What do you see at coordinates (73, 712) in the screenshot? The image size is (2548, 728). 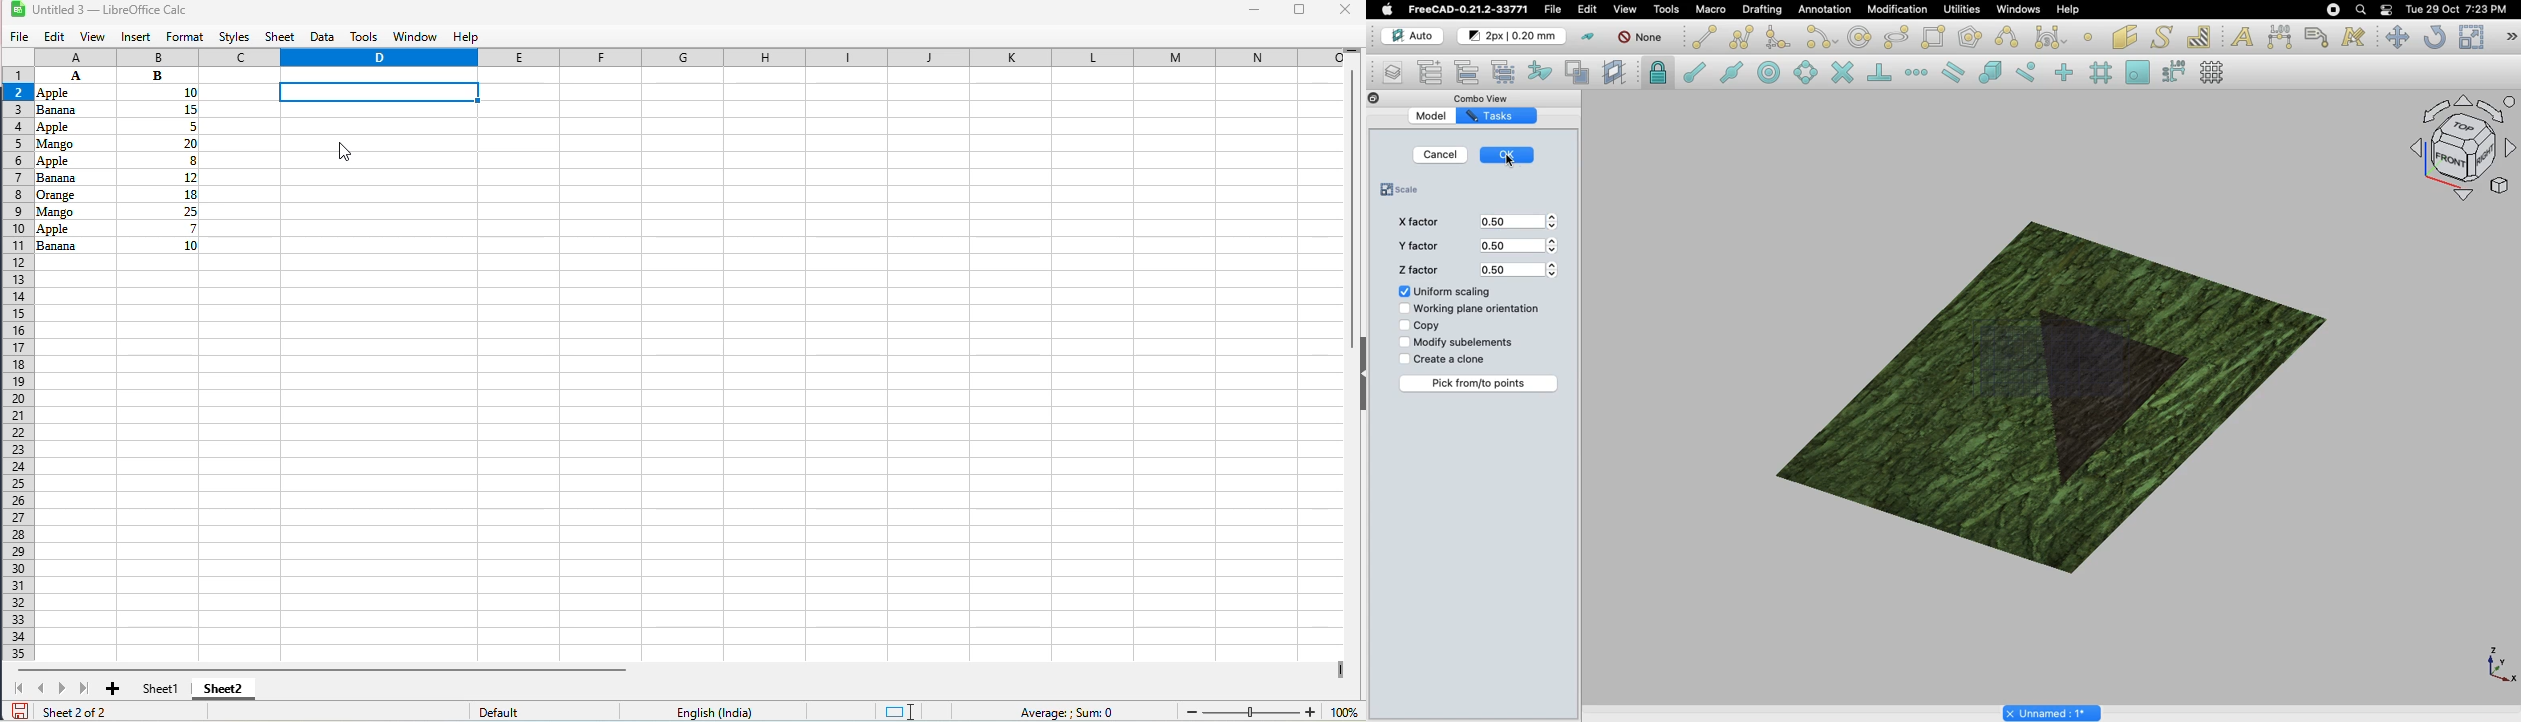 I see `sheet 2 of 2` at bounding box center [73, 712].